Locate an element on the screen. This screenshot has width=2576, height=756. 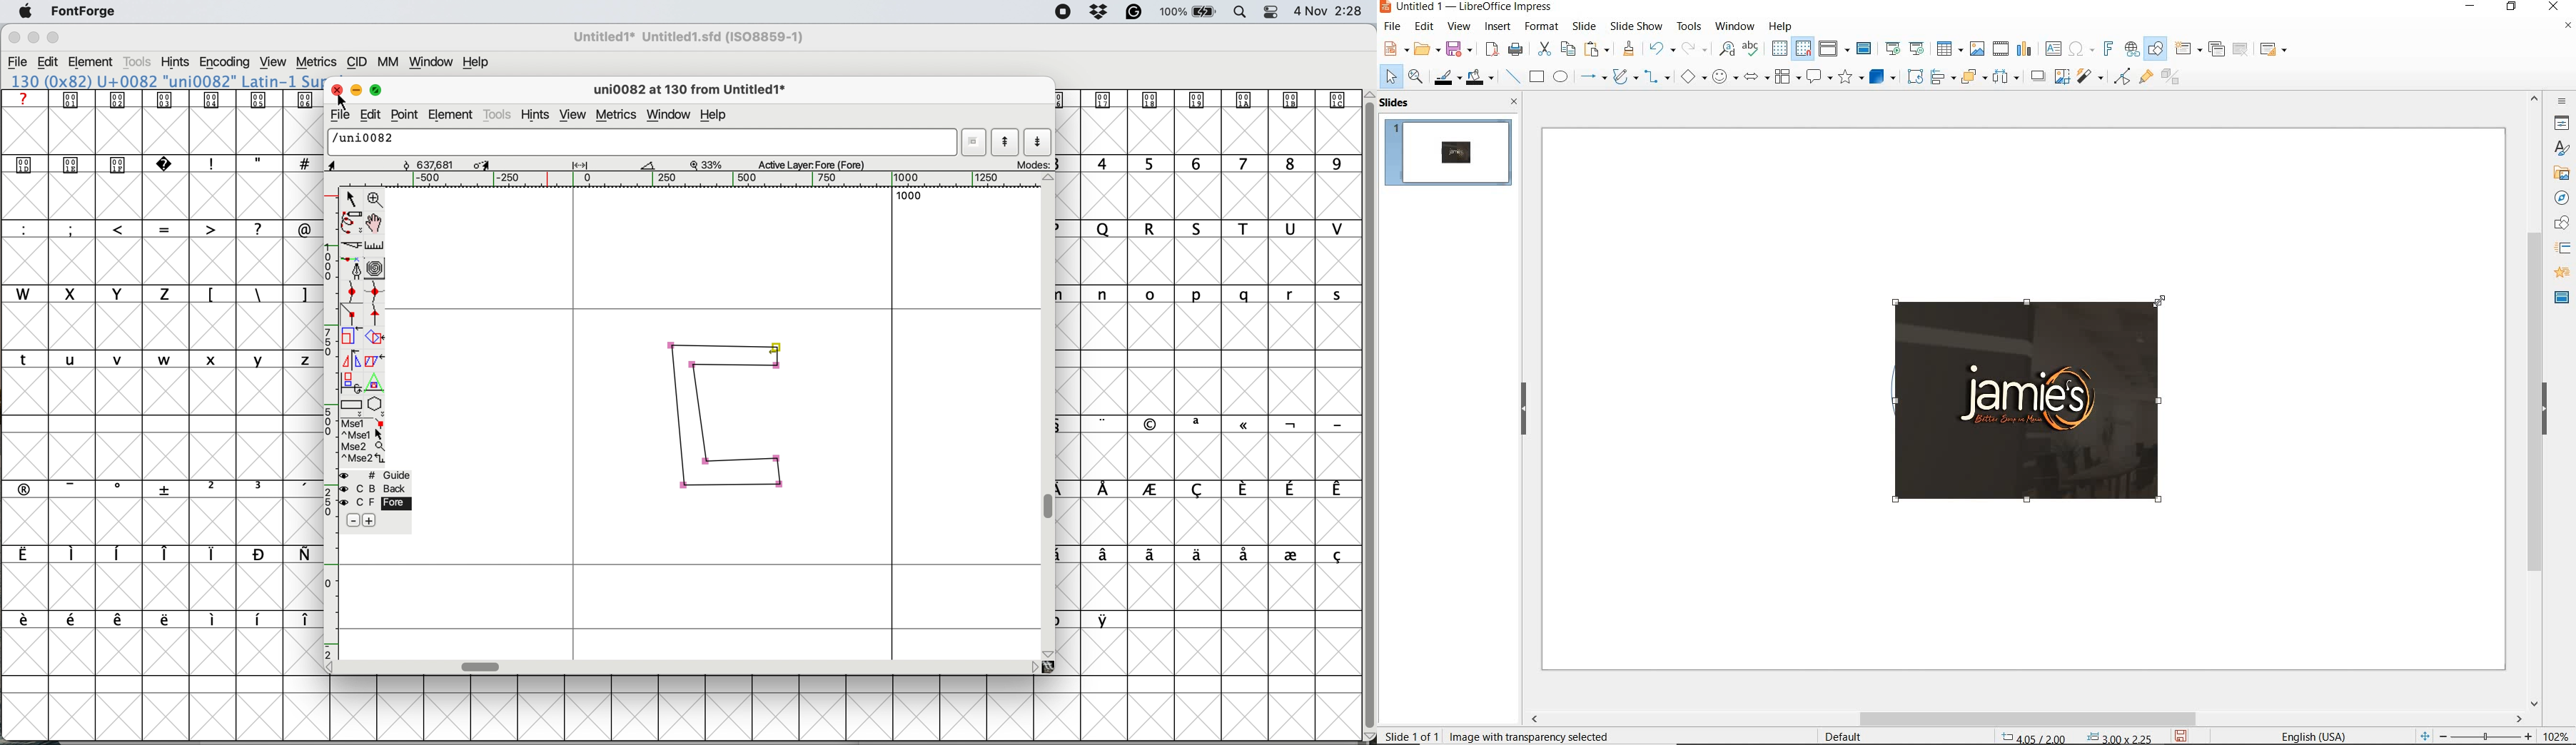
delete slide is located at coordinates (2241, 50).